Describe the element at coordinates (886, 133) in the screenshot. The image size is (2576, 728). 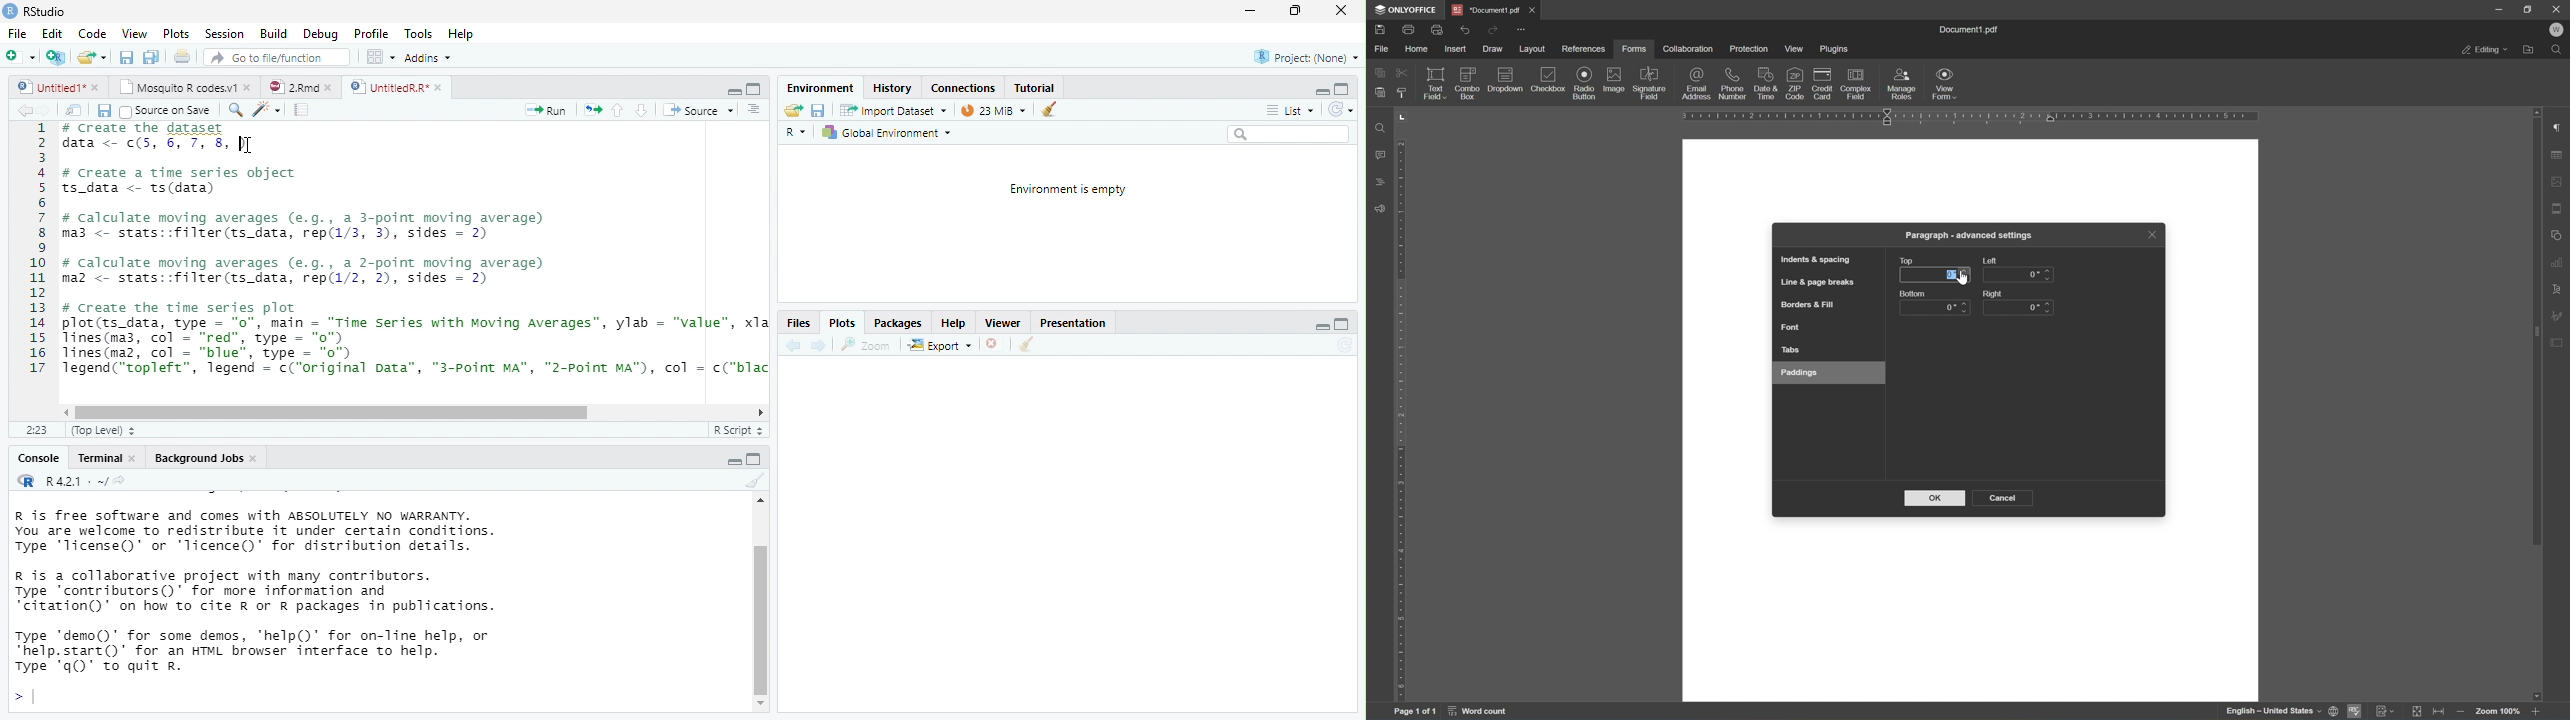
I see `Global Environment` at that location.